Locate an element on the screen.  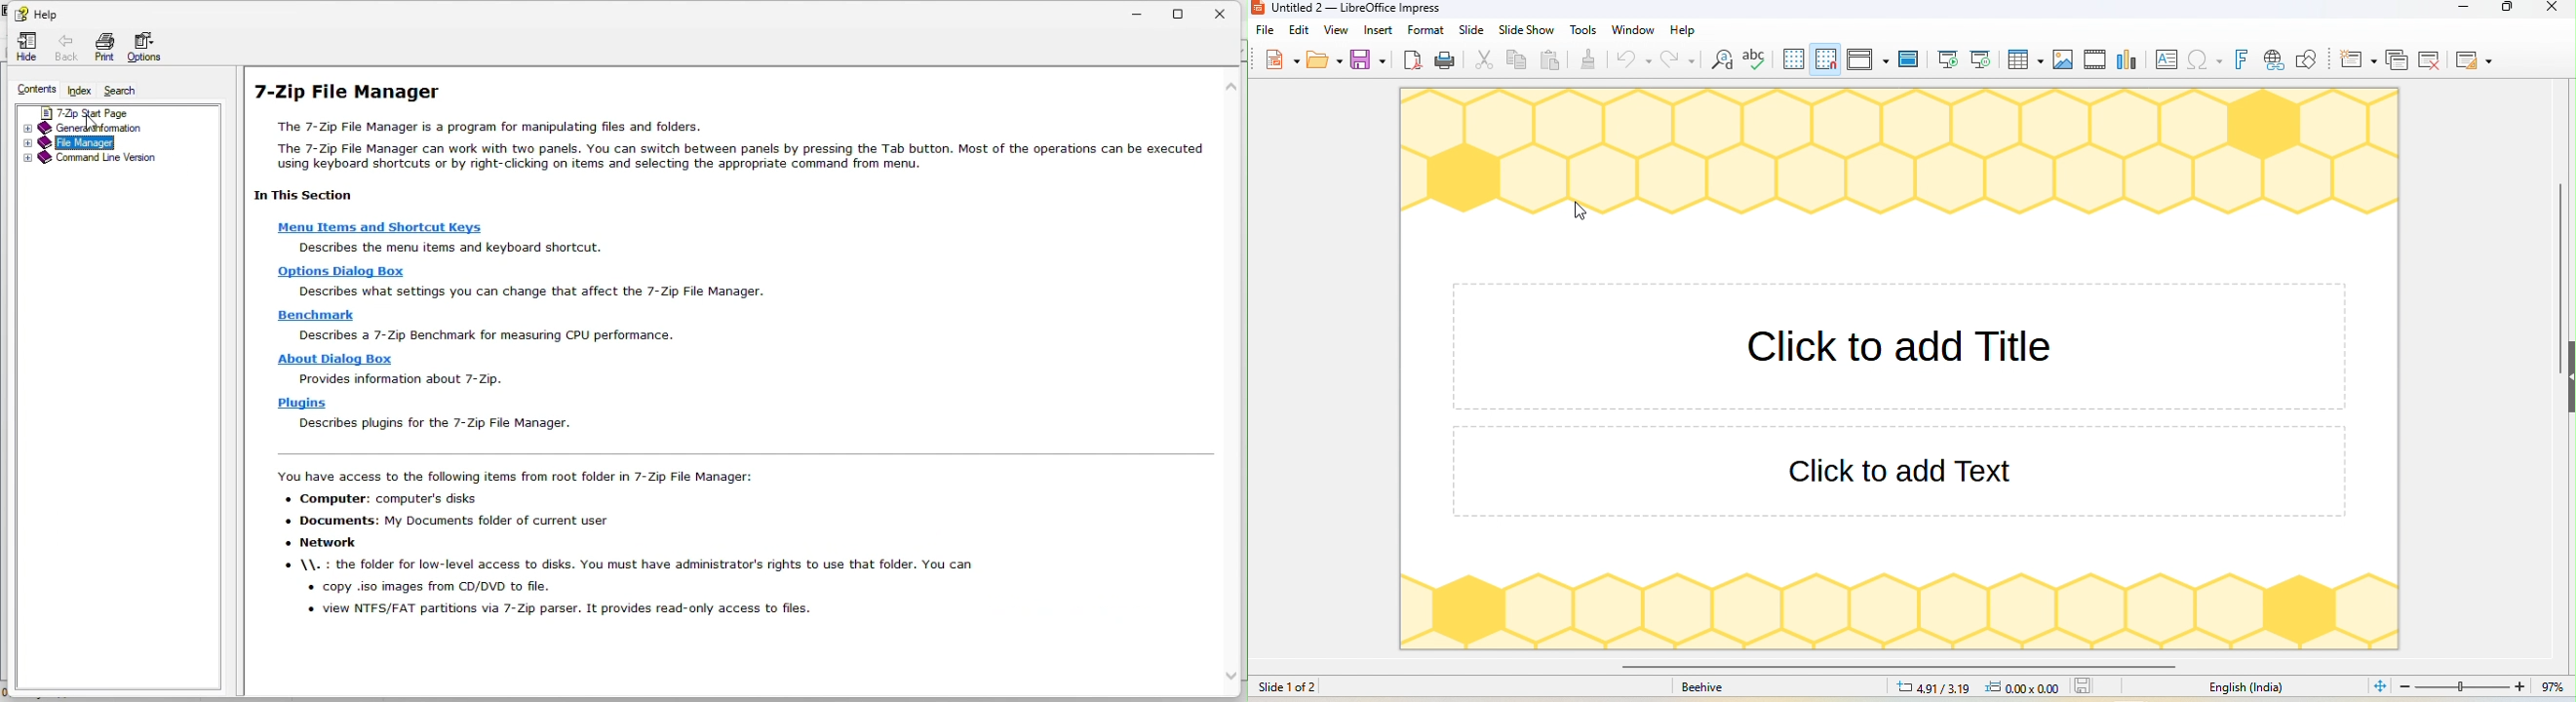
insert chart is located at coordinates (2130, 58).